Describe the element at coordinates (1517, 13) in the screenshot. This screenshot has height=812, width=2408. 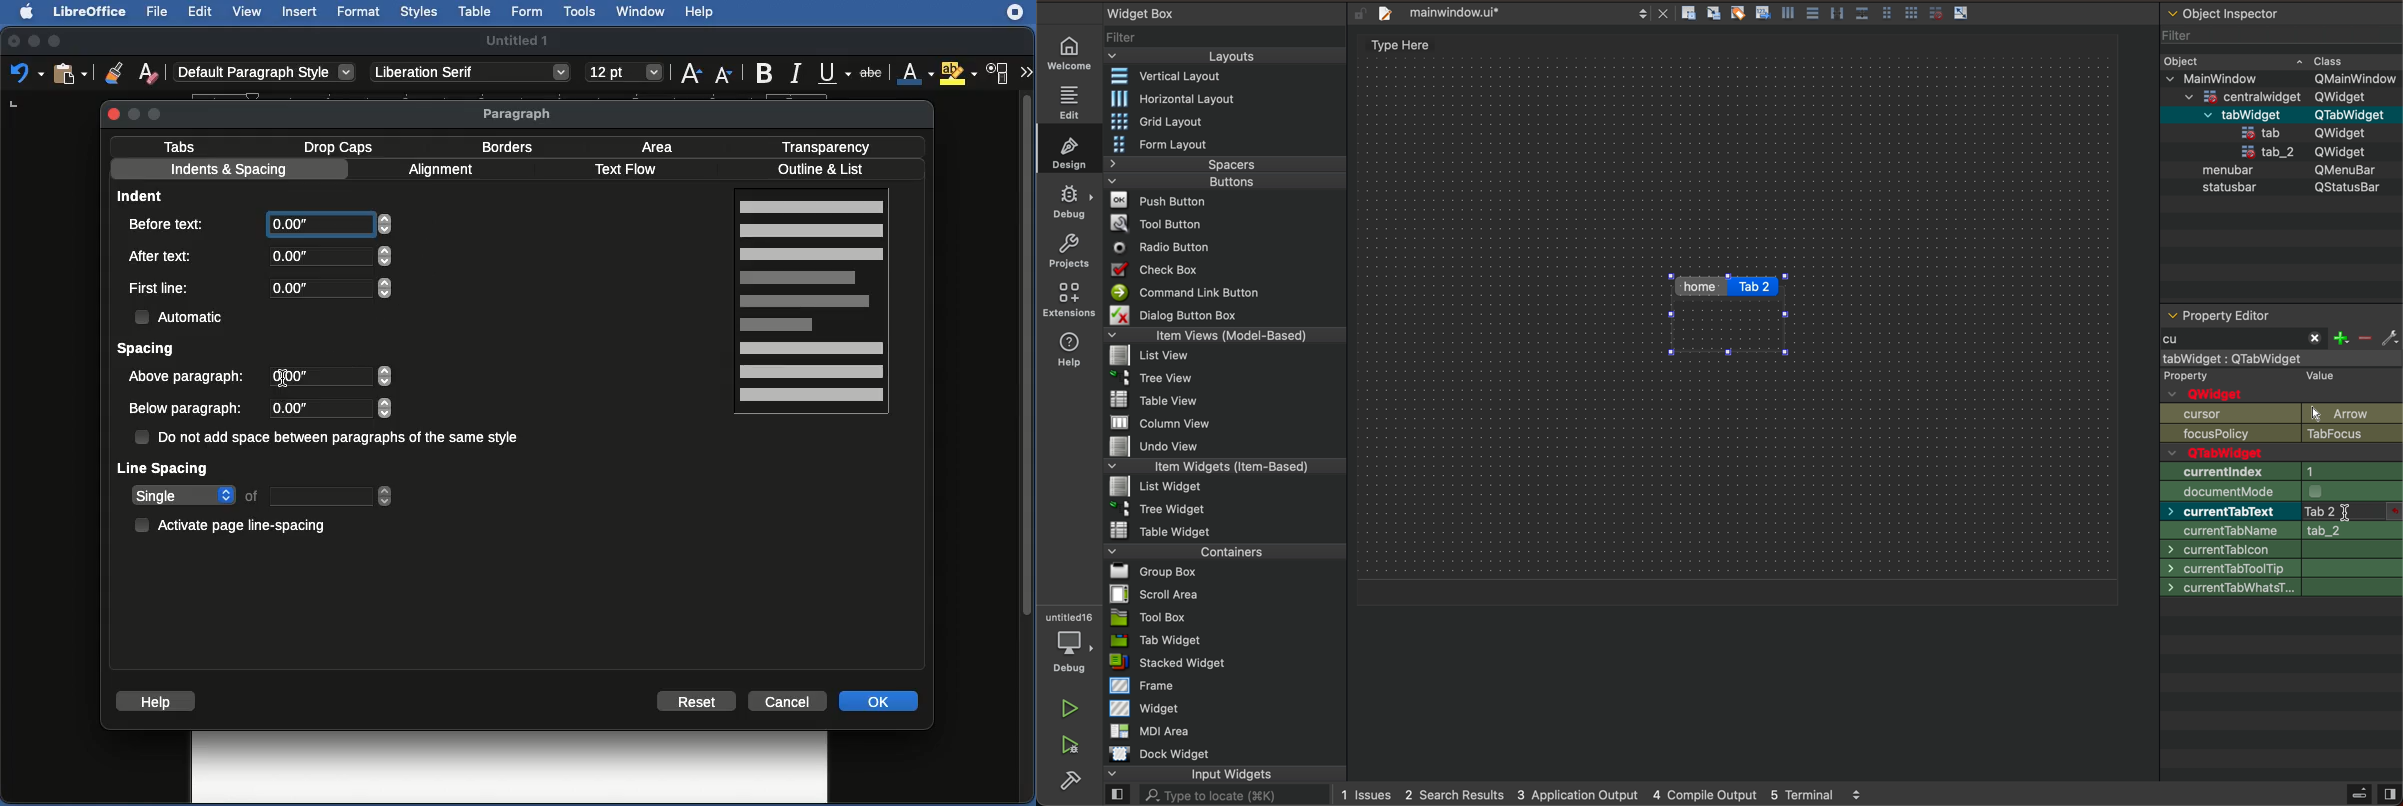
I see `file tab` at that location.